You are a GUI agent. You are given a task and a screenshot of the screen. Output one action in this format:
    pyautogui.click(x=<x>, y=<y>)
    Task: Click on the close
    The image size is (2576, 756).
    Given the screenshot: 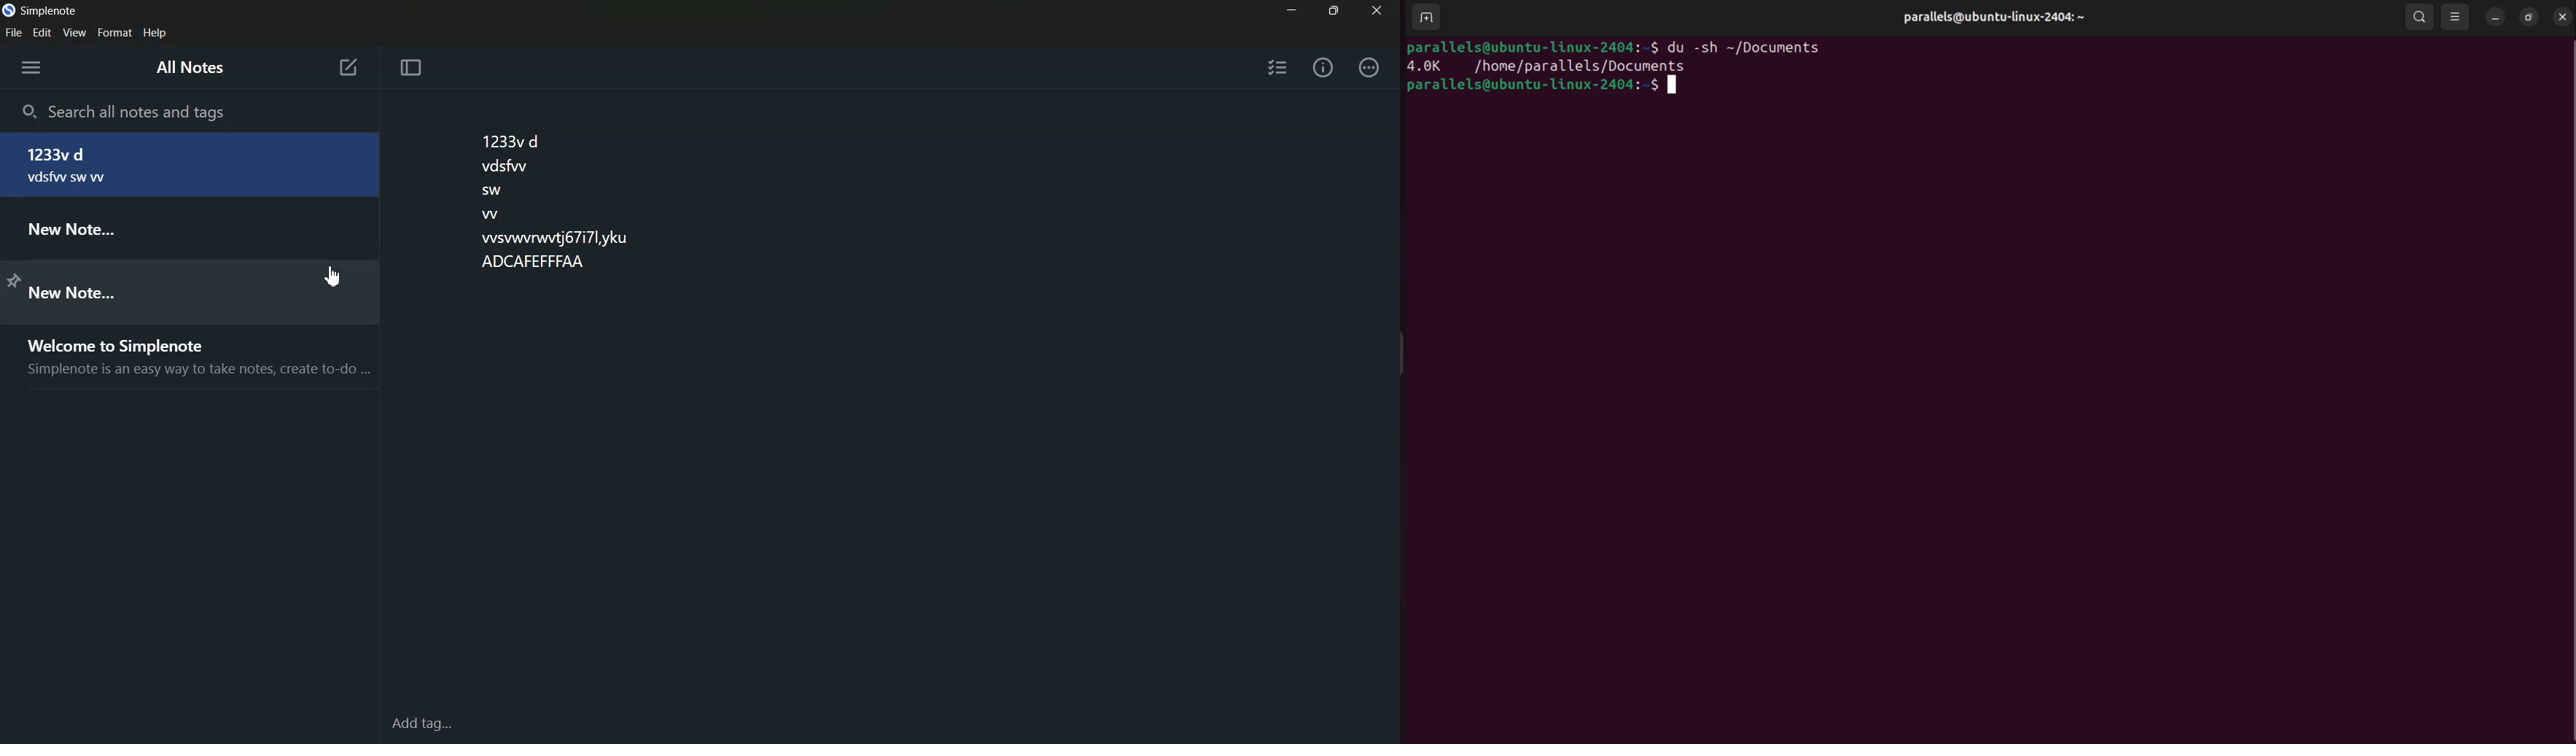 What is the action you would take?
    pyautogui.click(x=2563, y=16)
    